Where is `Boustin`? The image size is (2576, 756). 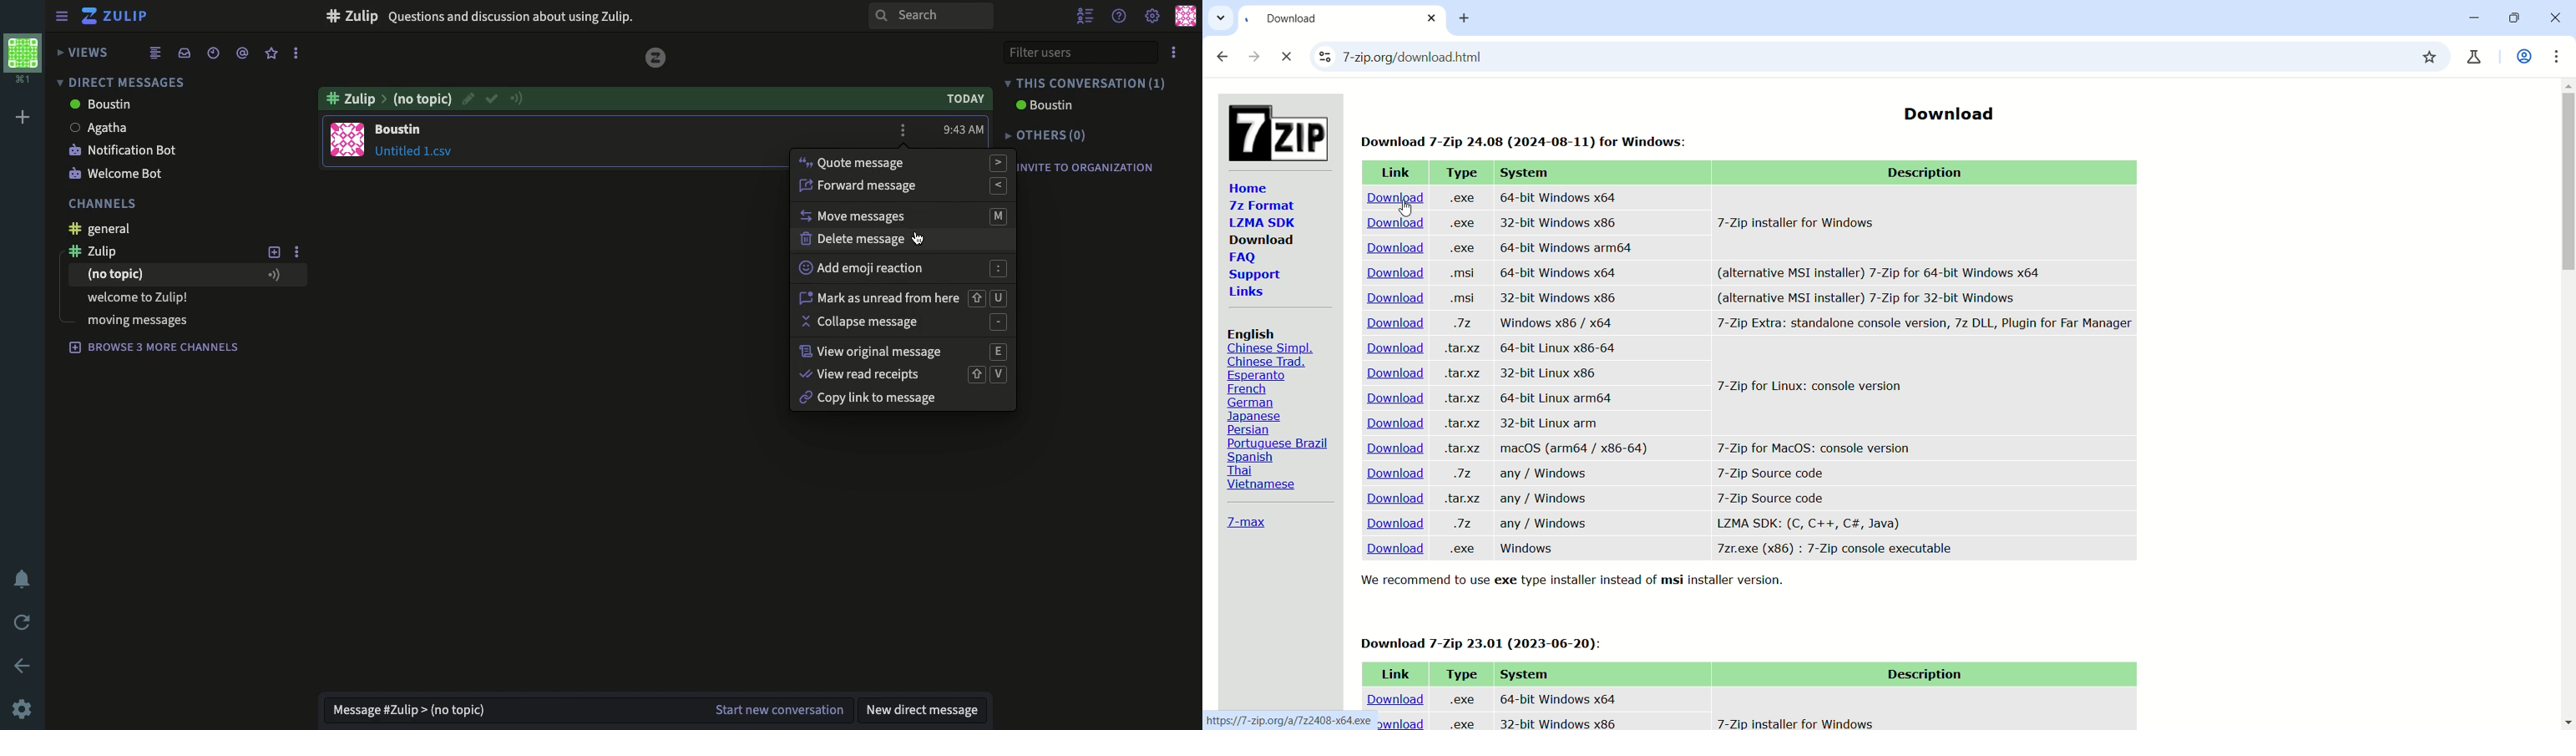 Boustin is located at coordinates (98, 105).